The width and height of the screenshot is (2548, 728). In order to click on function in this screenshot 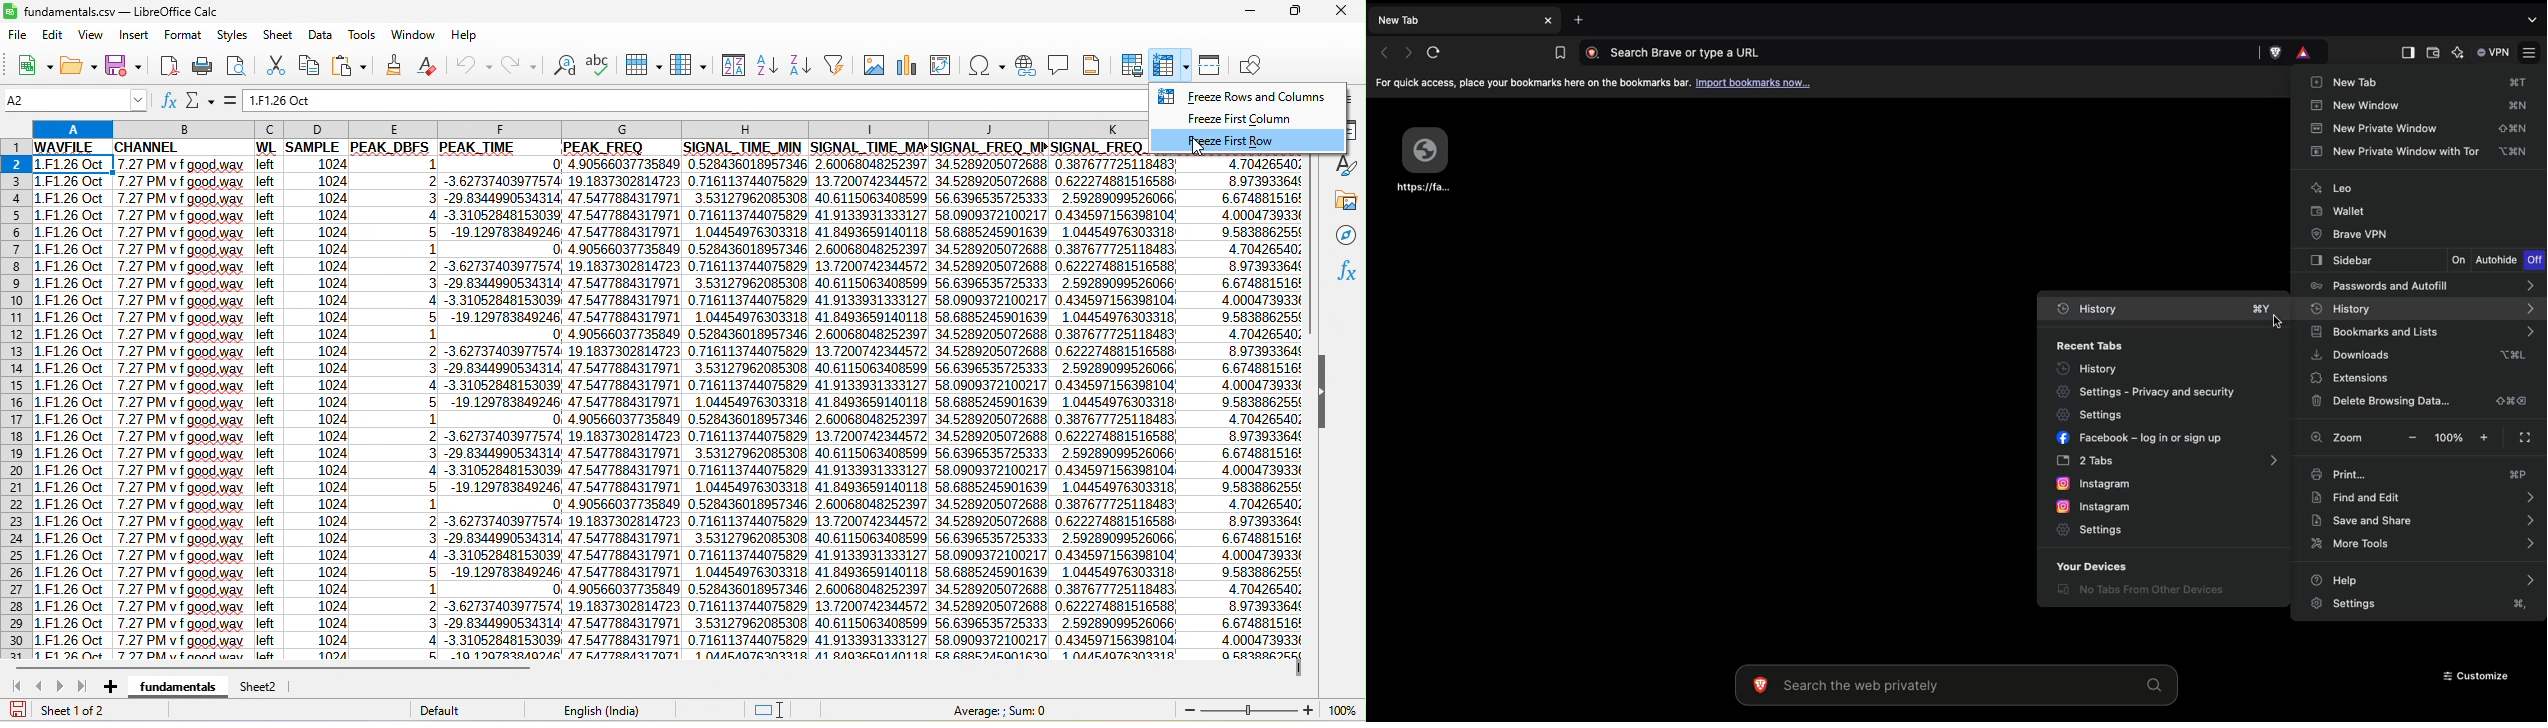, I will do `click(1348, 276)`.